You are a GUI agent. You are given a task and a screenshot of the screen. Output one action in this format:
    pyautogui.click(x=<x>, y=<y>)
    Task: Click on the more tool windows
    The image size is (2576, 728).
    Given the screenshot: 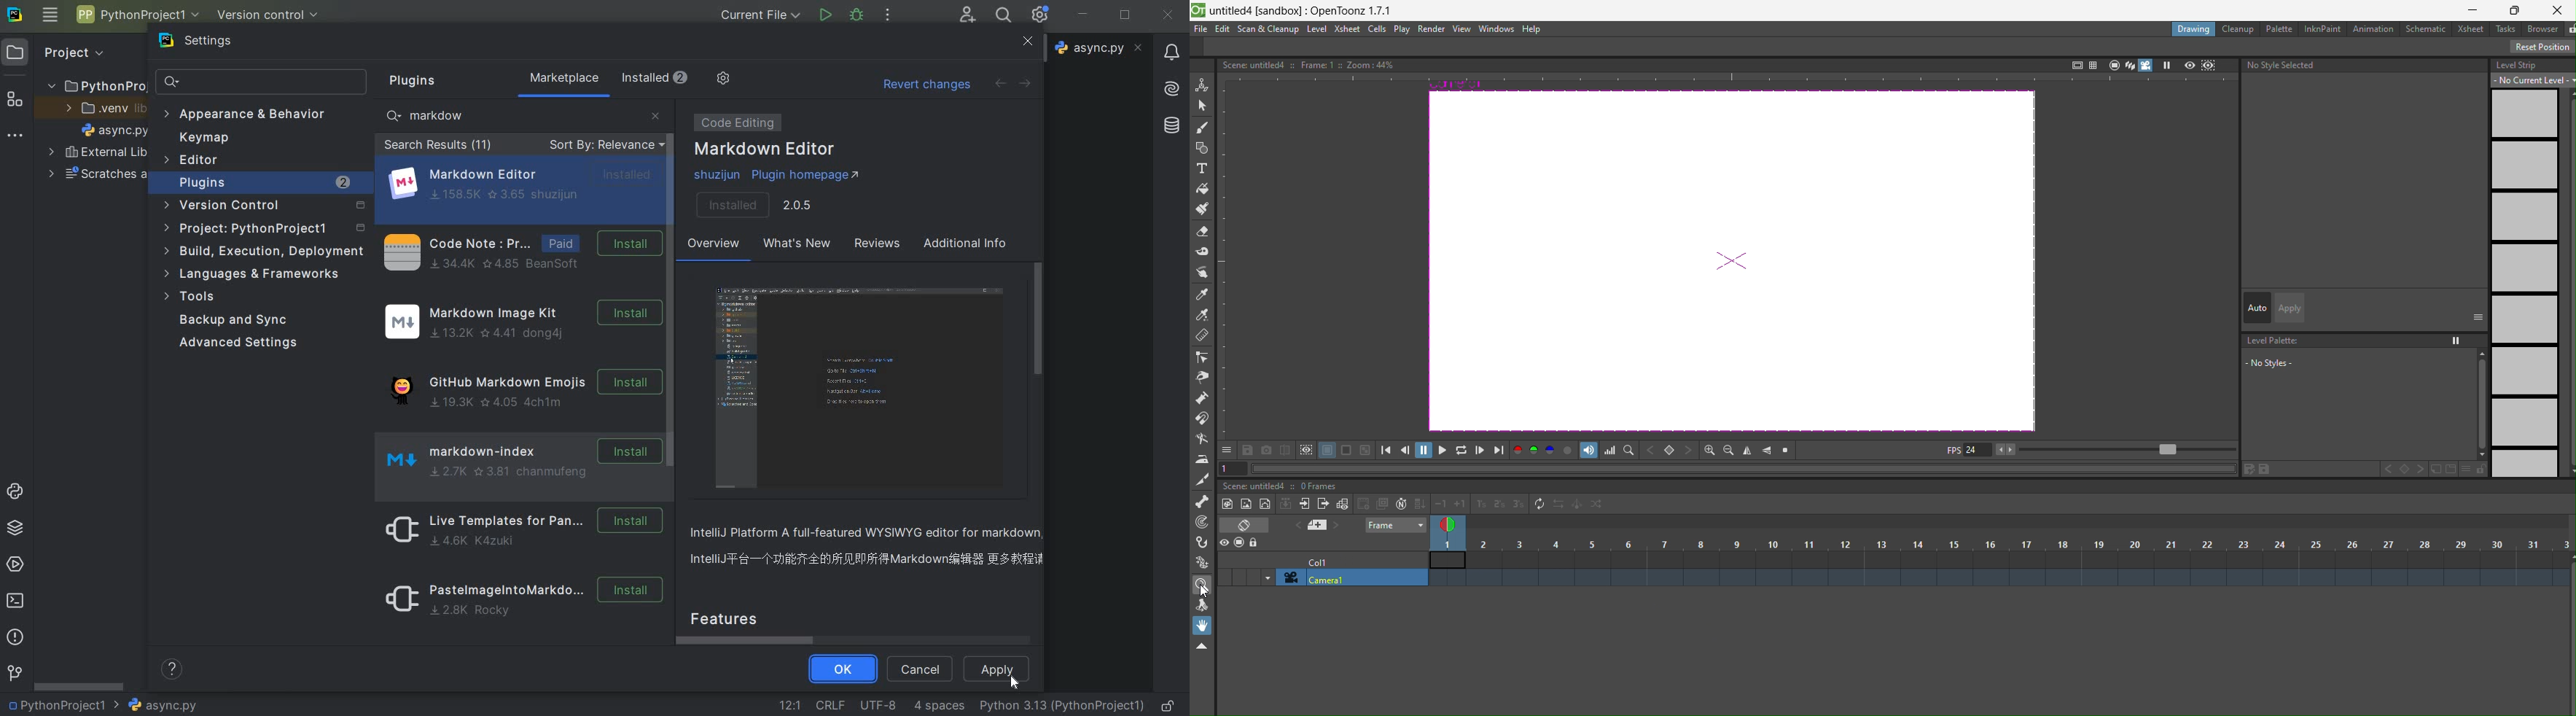 What is the action you would take?
    pyautogui.click(x=15, y=138)
    